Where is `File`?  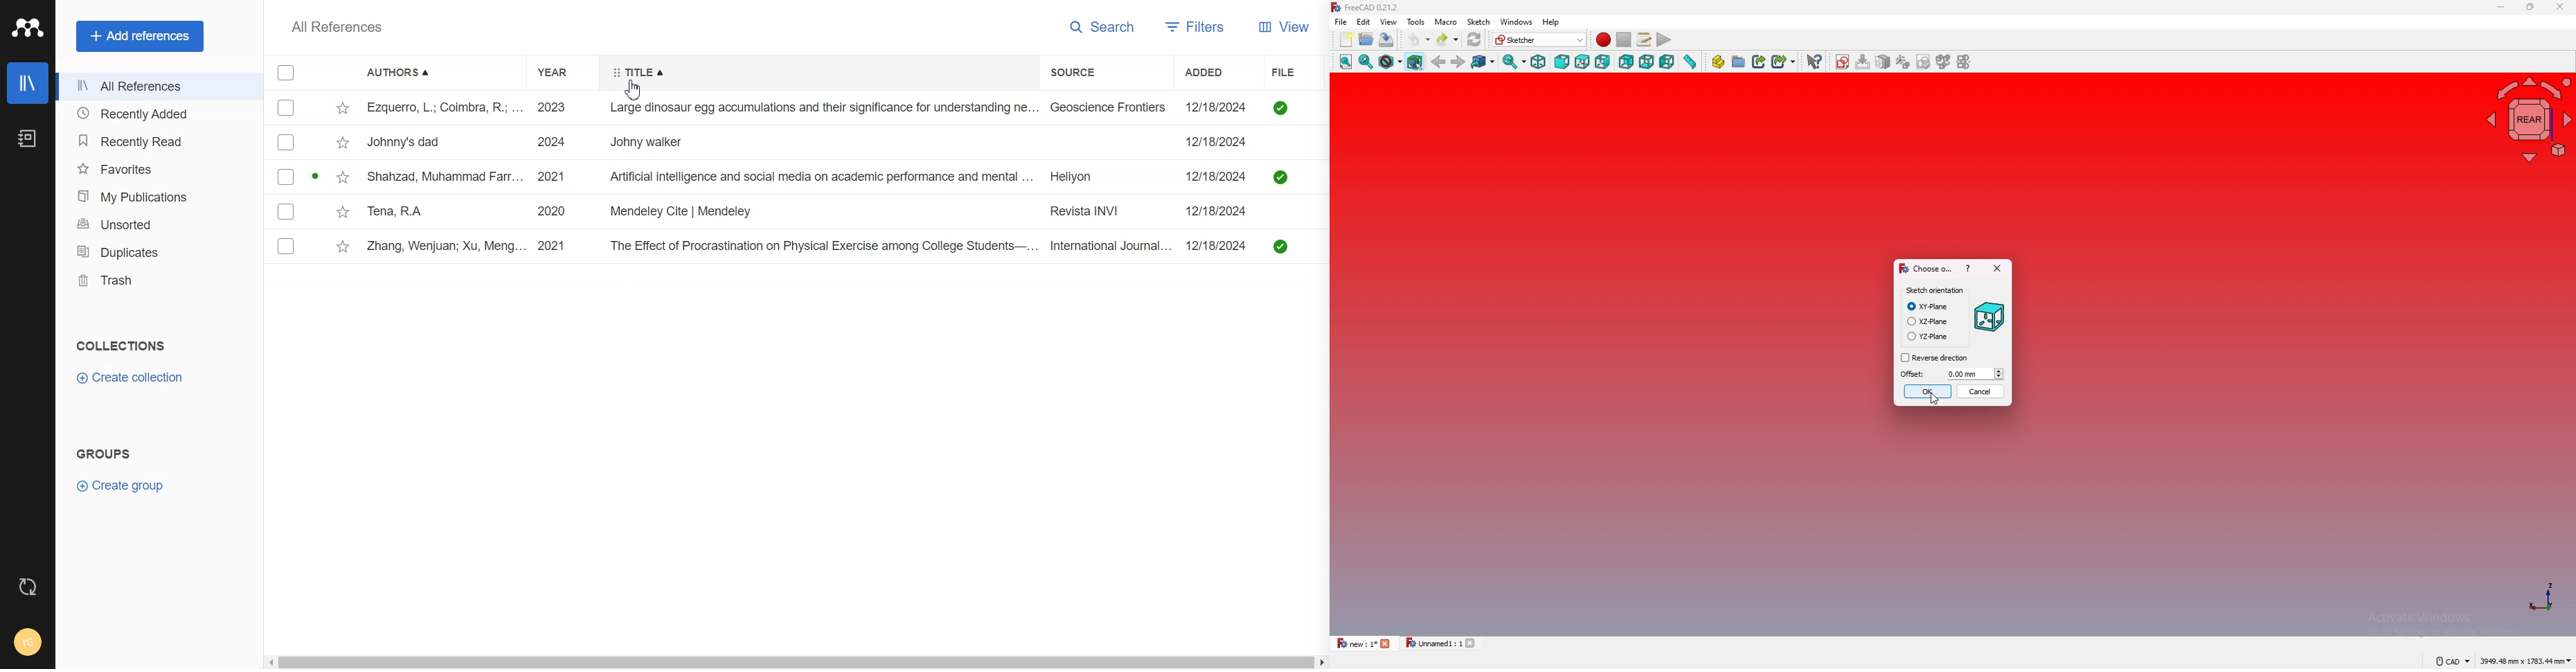
File is located at coordinates (1291, 72).